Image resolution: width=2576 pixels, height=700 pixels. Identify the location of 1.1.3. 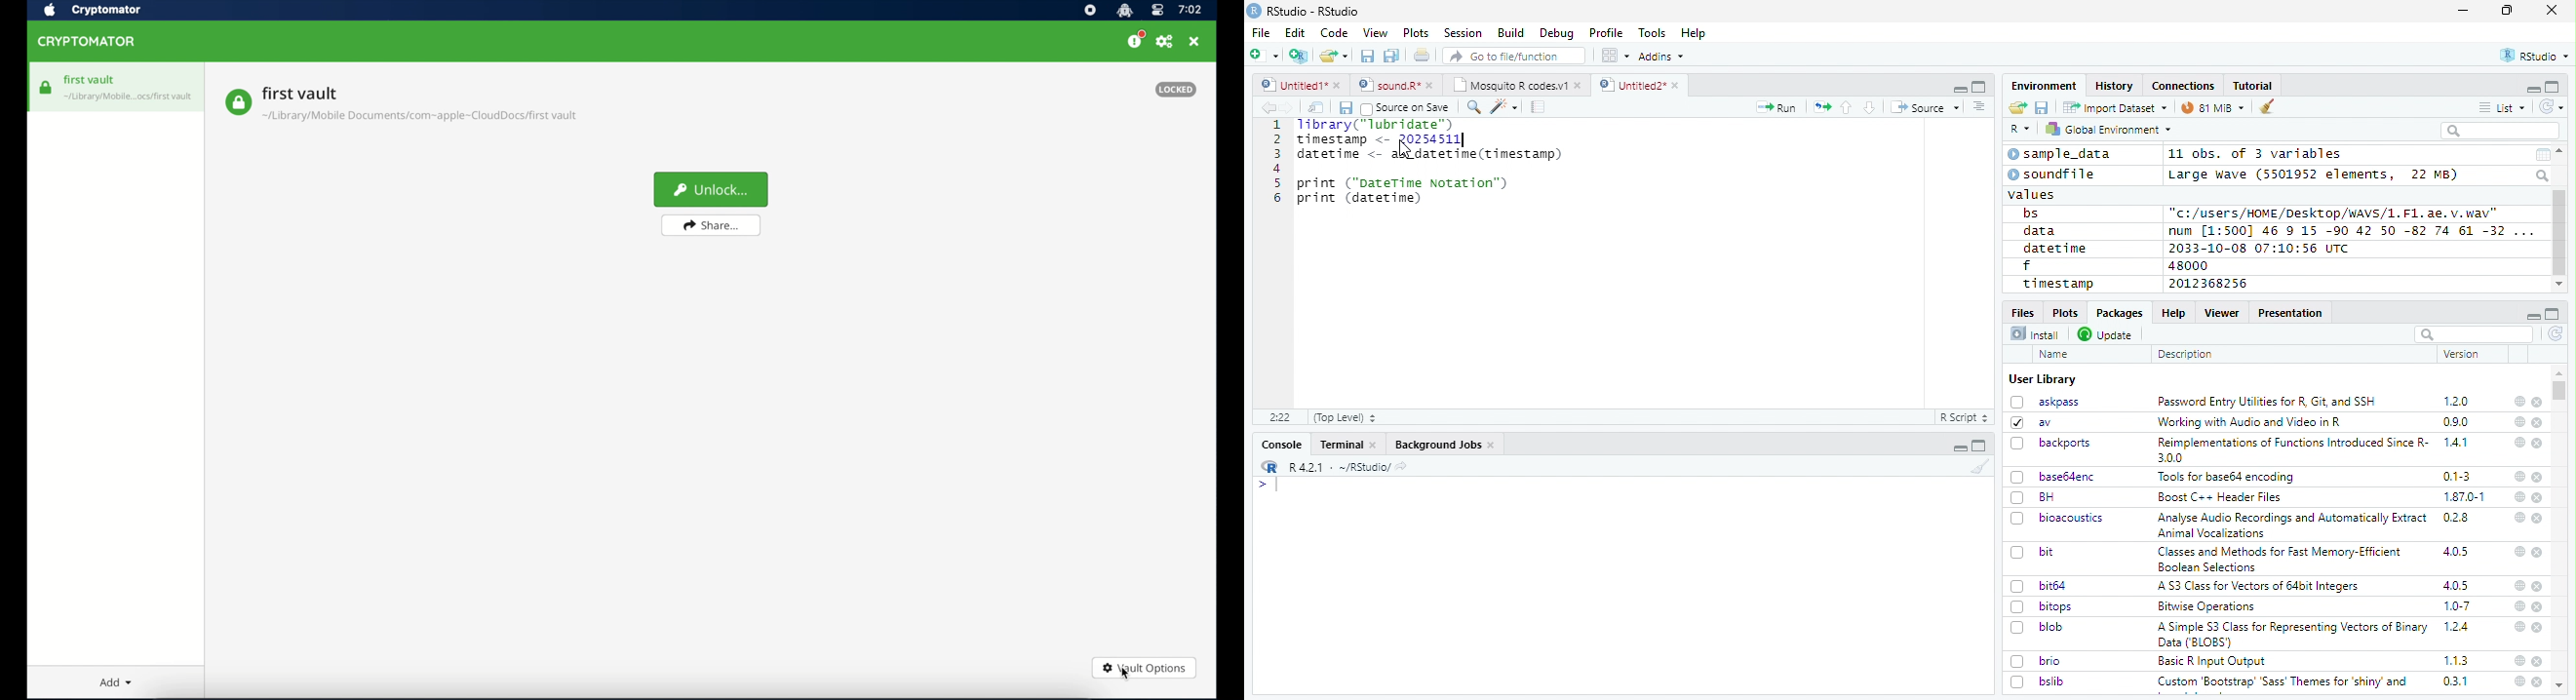
(2456, 660).